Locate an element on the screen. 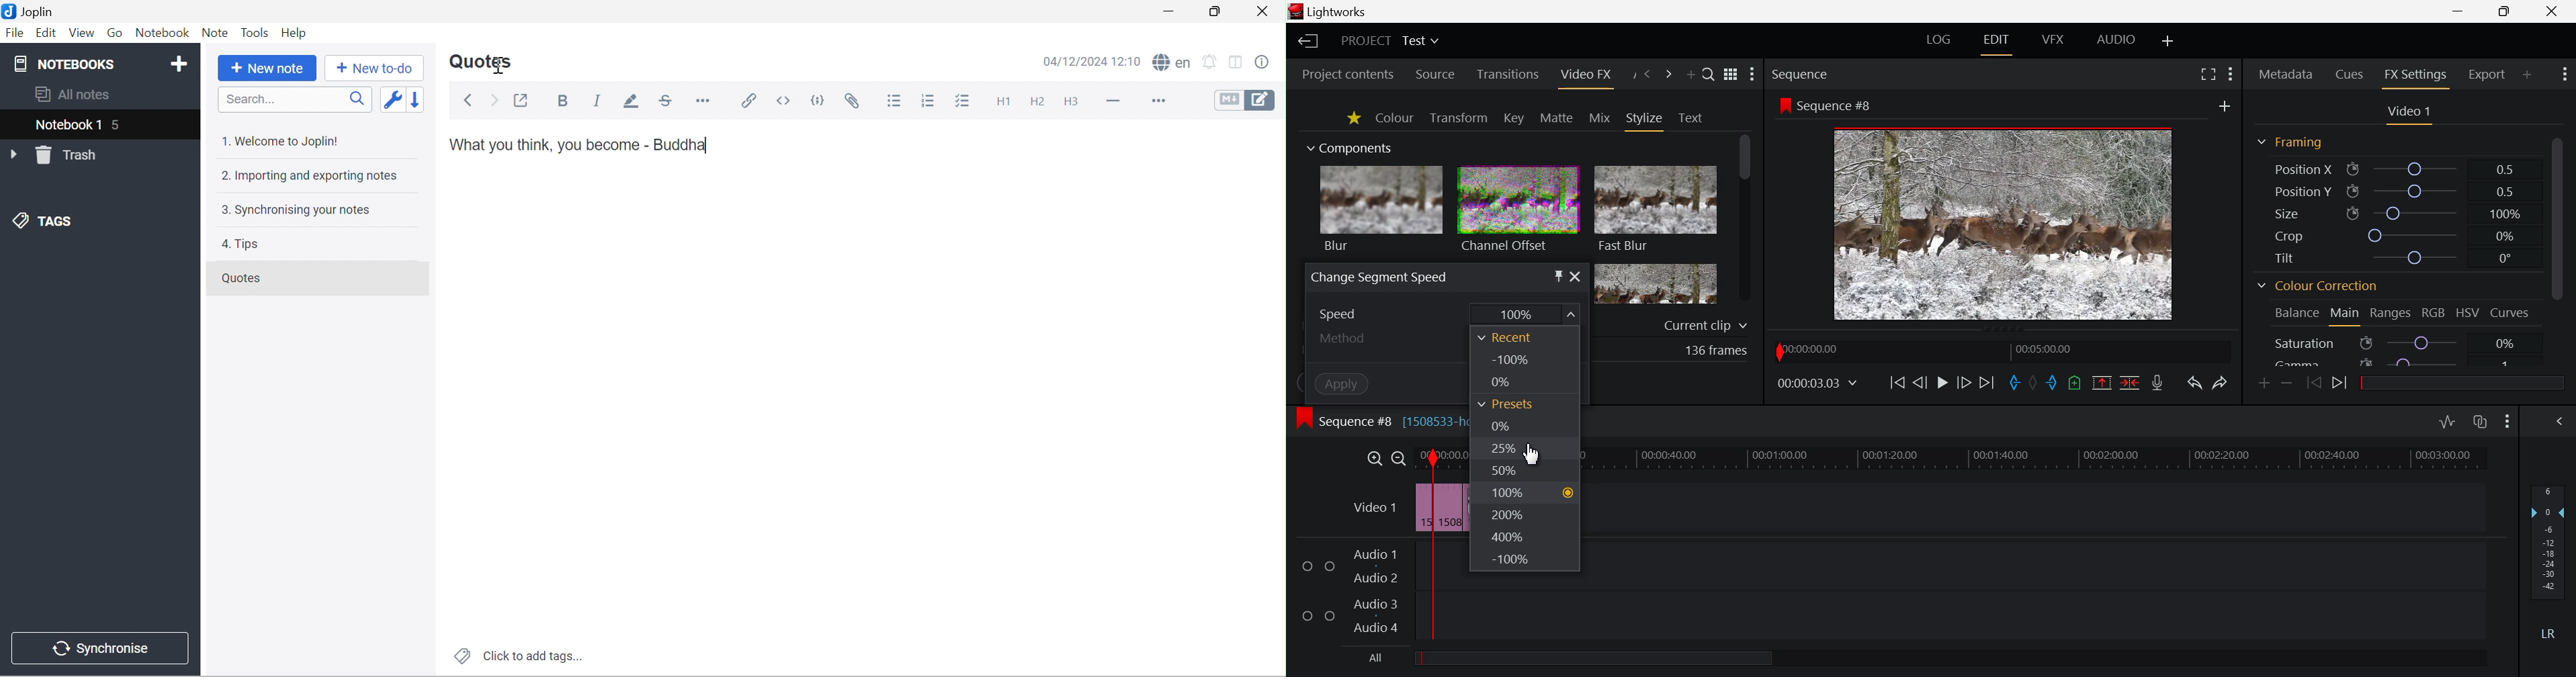 This screenshot has width=2576, height=700. Go is located at coordinates (116, 32).